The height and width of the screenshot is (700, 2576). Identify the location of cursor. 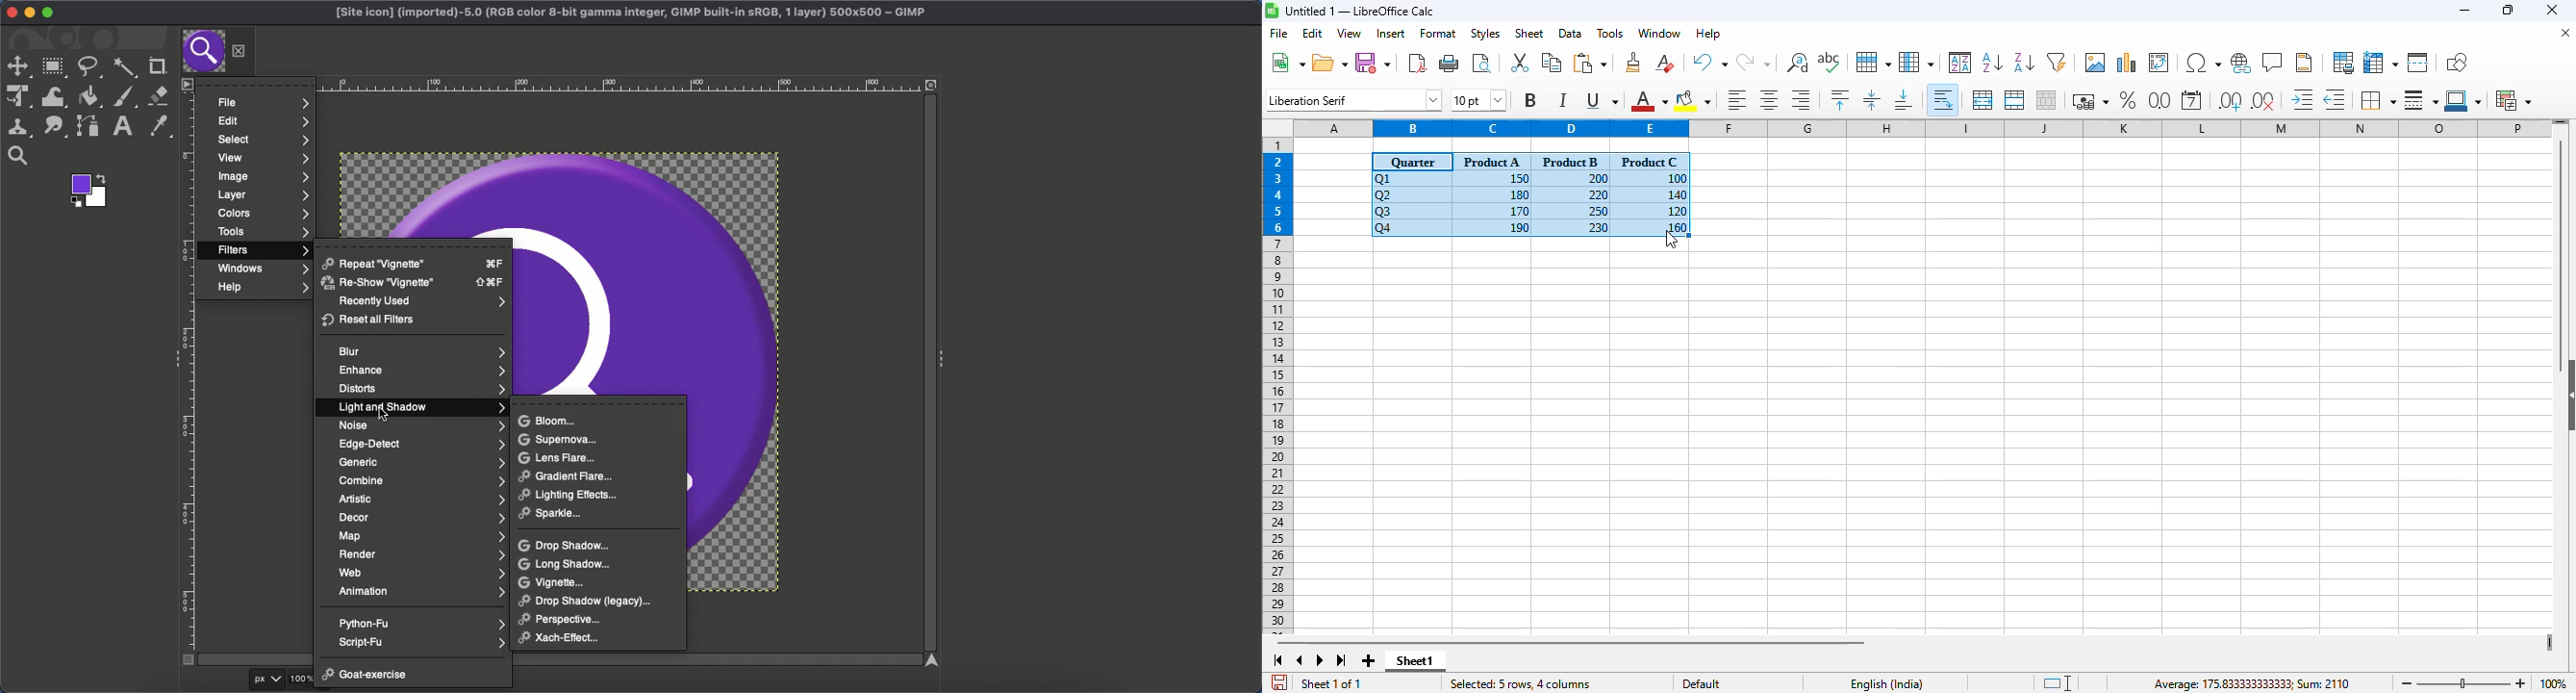
(1673, 239).